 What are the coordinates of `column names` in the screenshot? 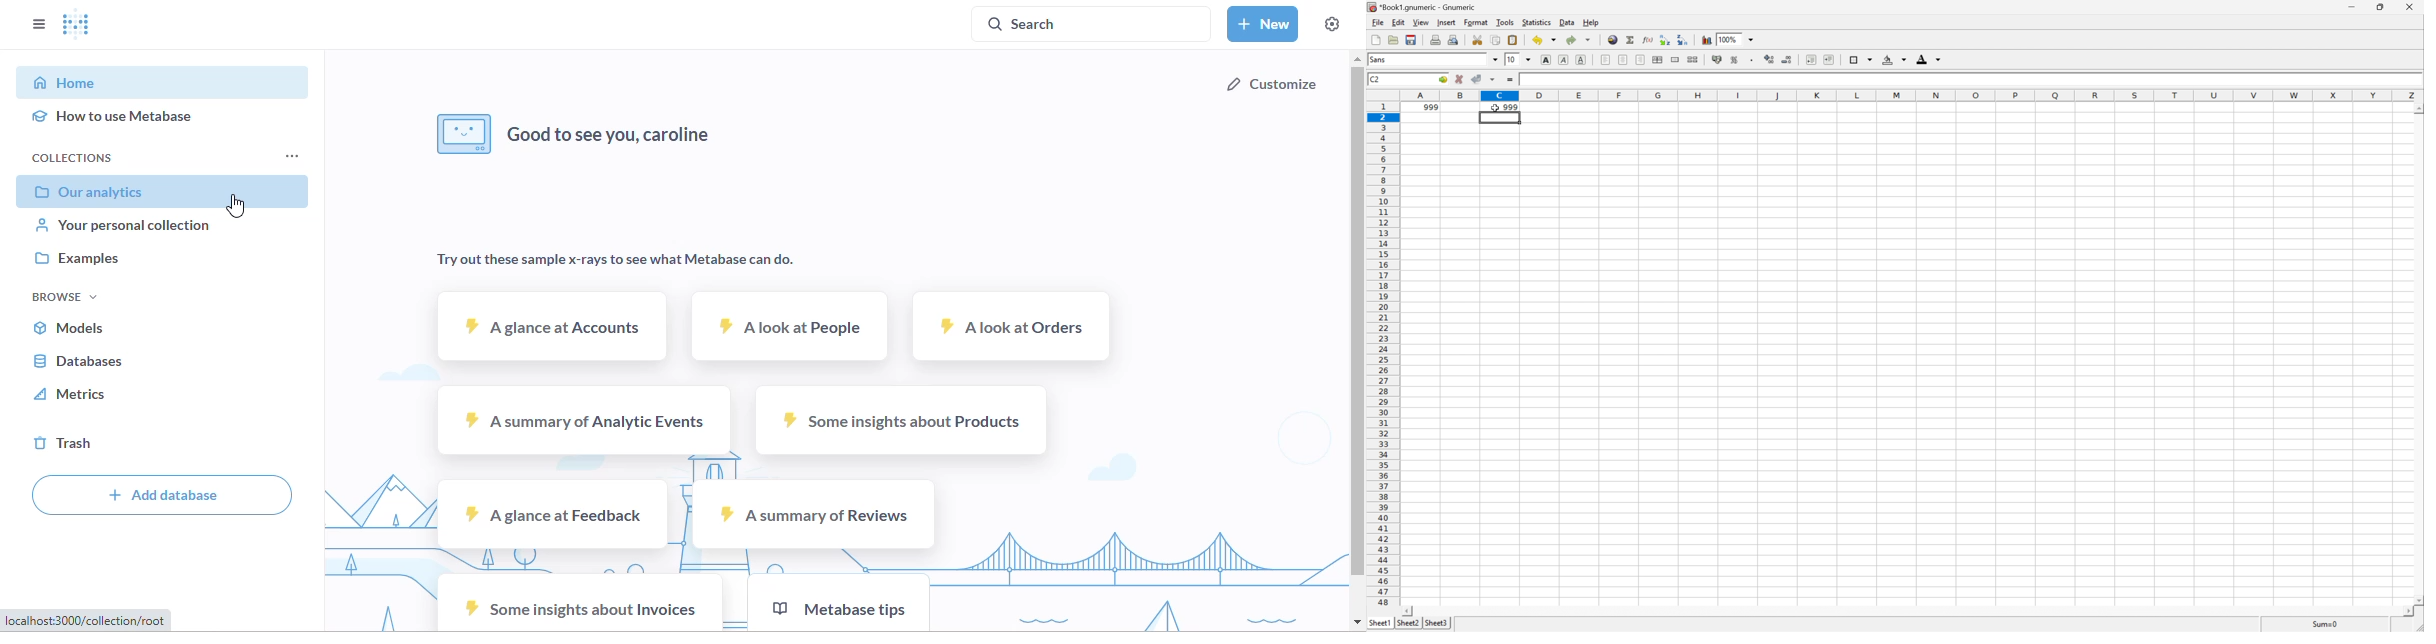 It's located at (1914, 96).